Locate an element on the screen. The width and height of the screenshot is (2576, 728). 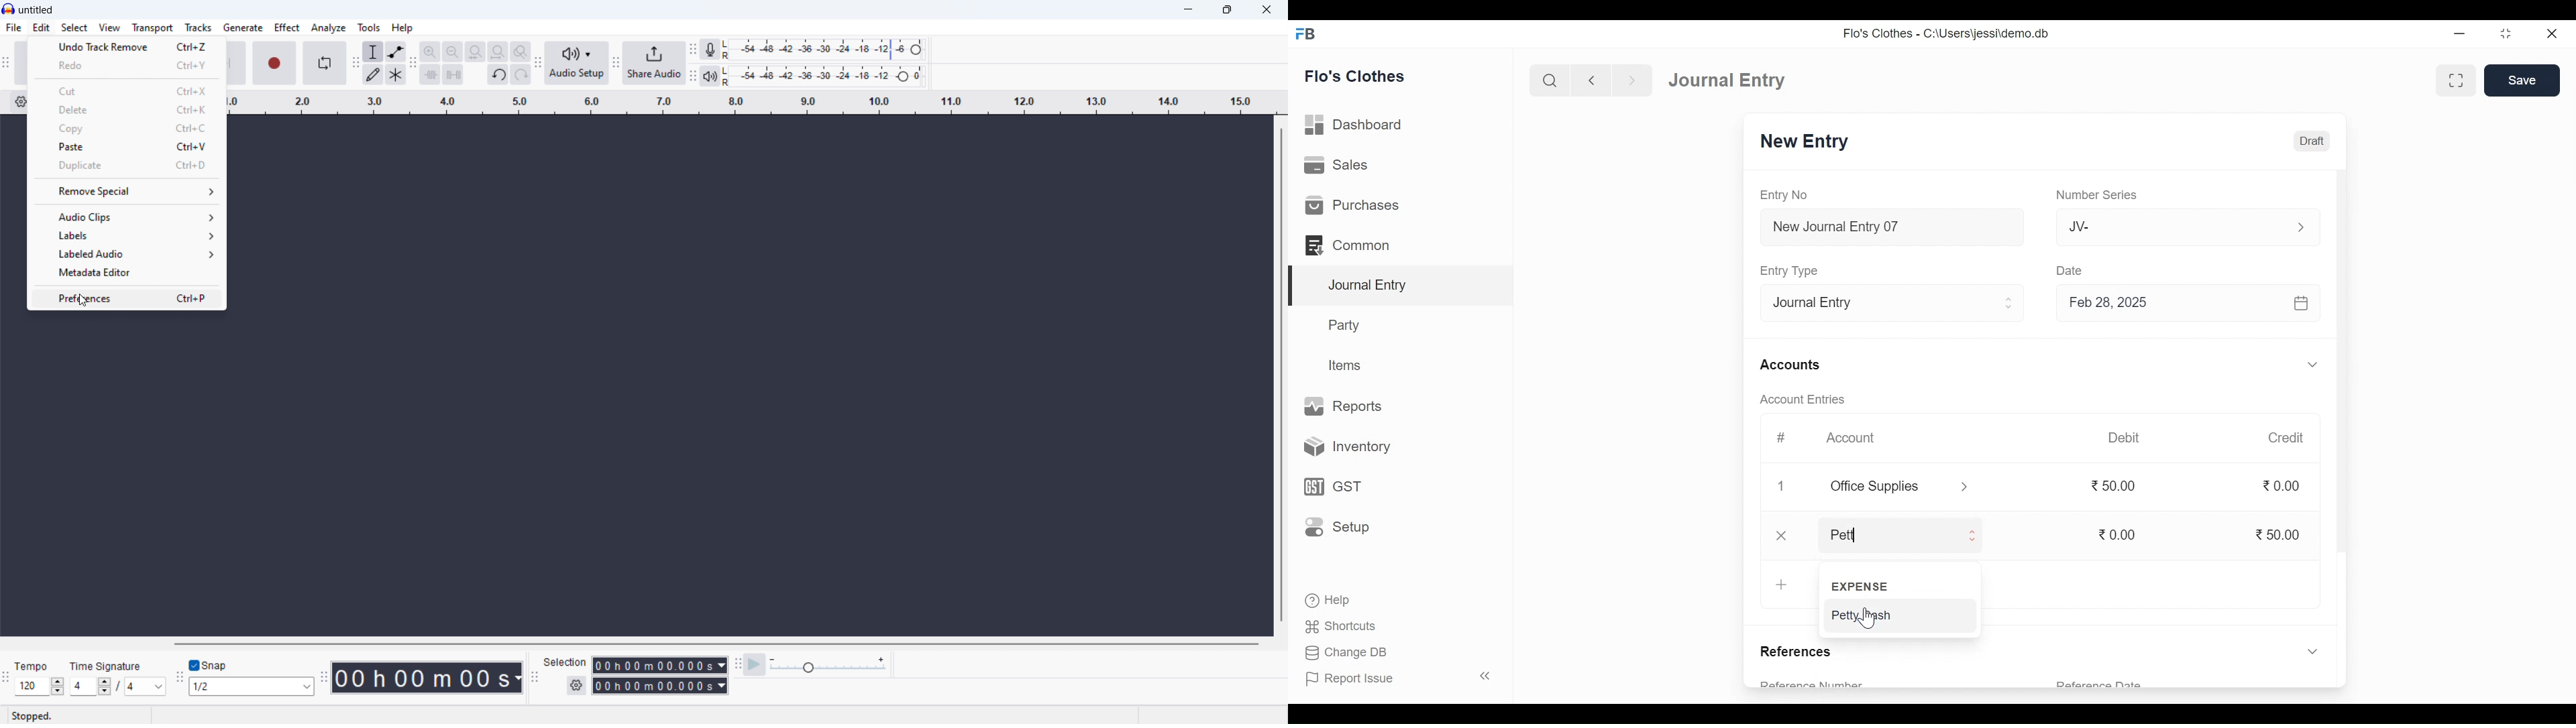
Journal Entry is located at coordinates (1732, 80).